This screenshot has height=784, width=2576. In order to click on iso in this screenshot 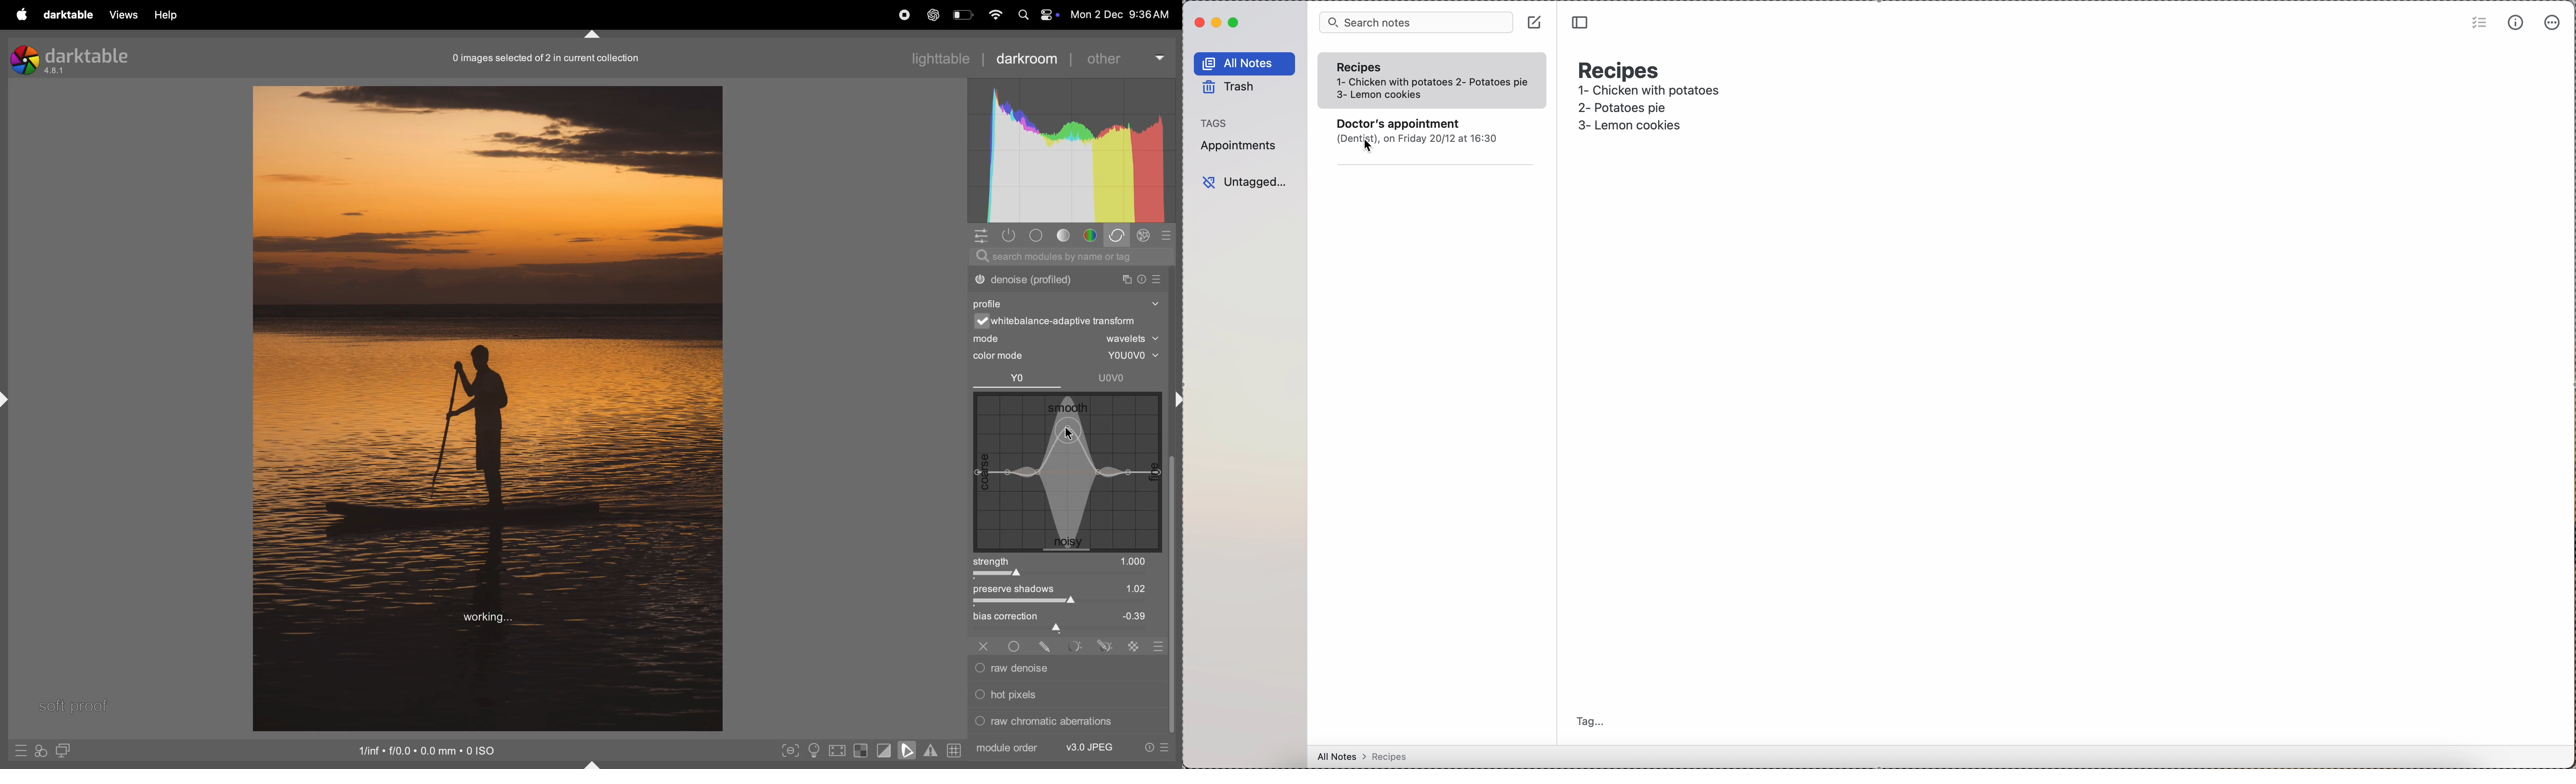, I will do `click(430, 750)`.